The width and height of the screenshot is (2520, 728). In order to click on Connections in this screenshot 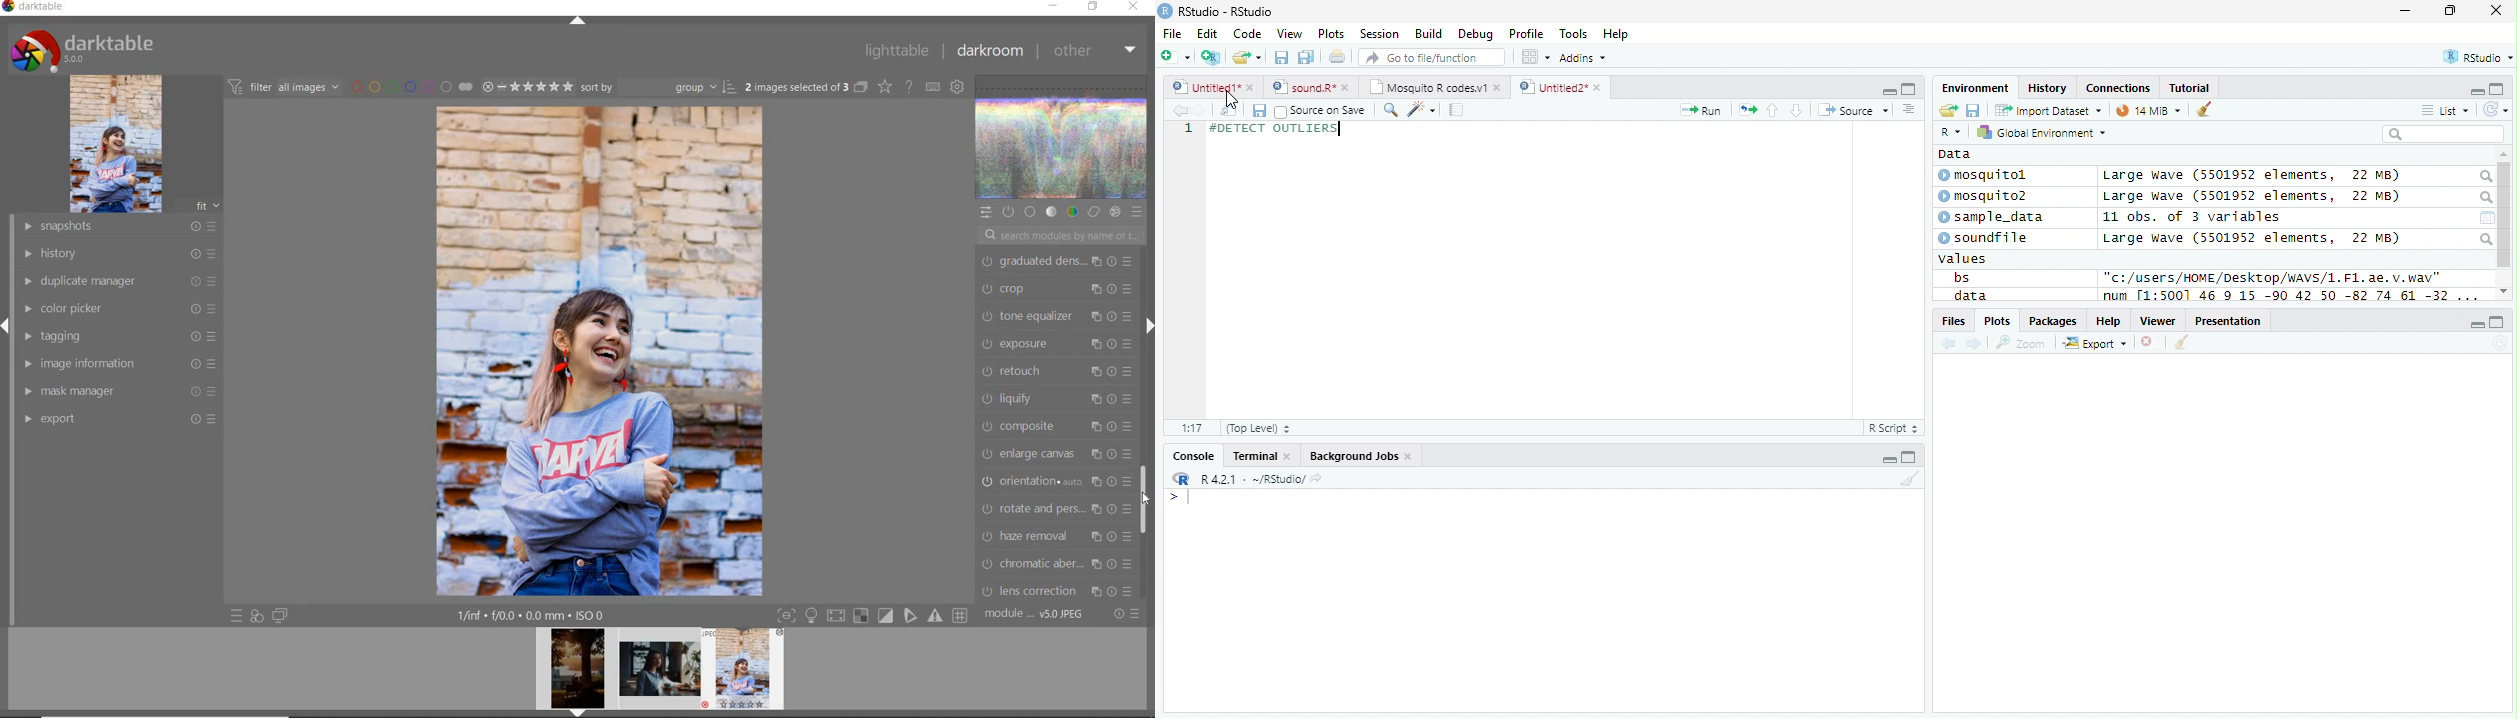, I will do `click(2119, 87)`.